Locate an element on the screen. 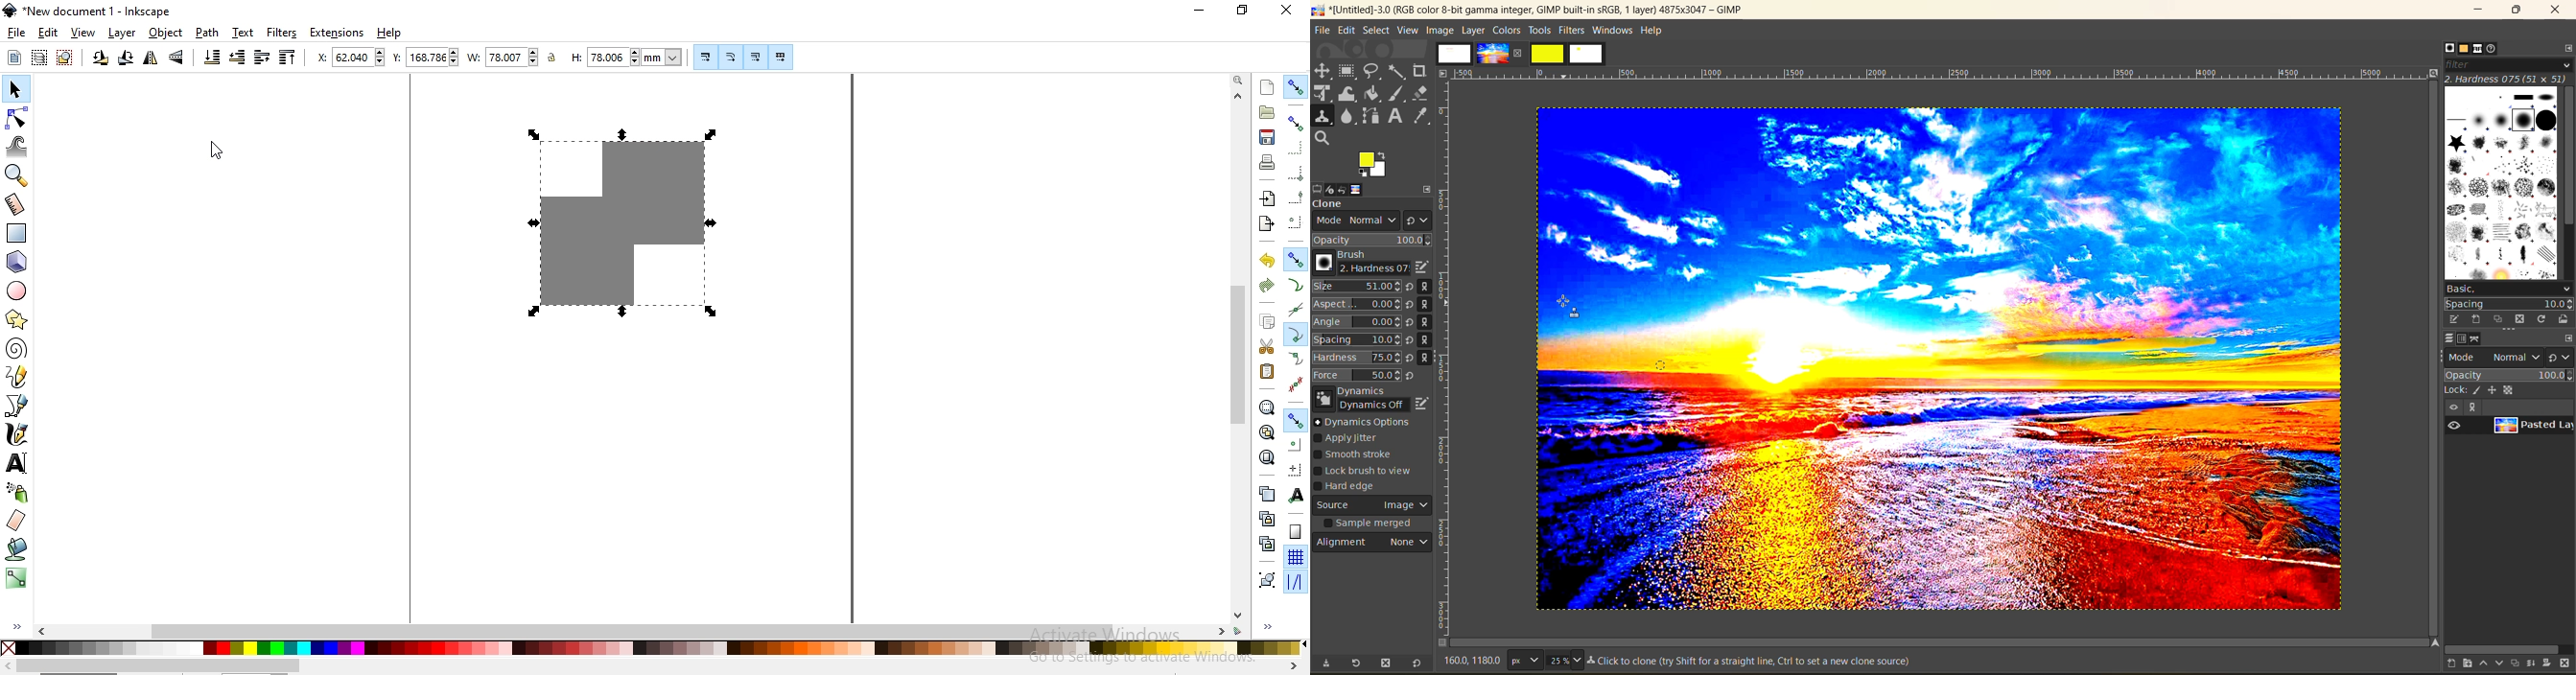  snap midpoints of bounding box edges is located at coordinates (1297, 198).